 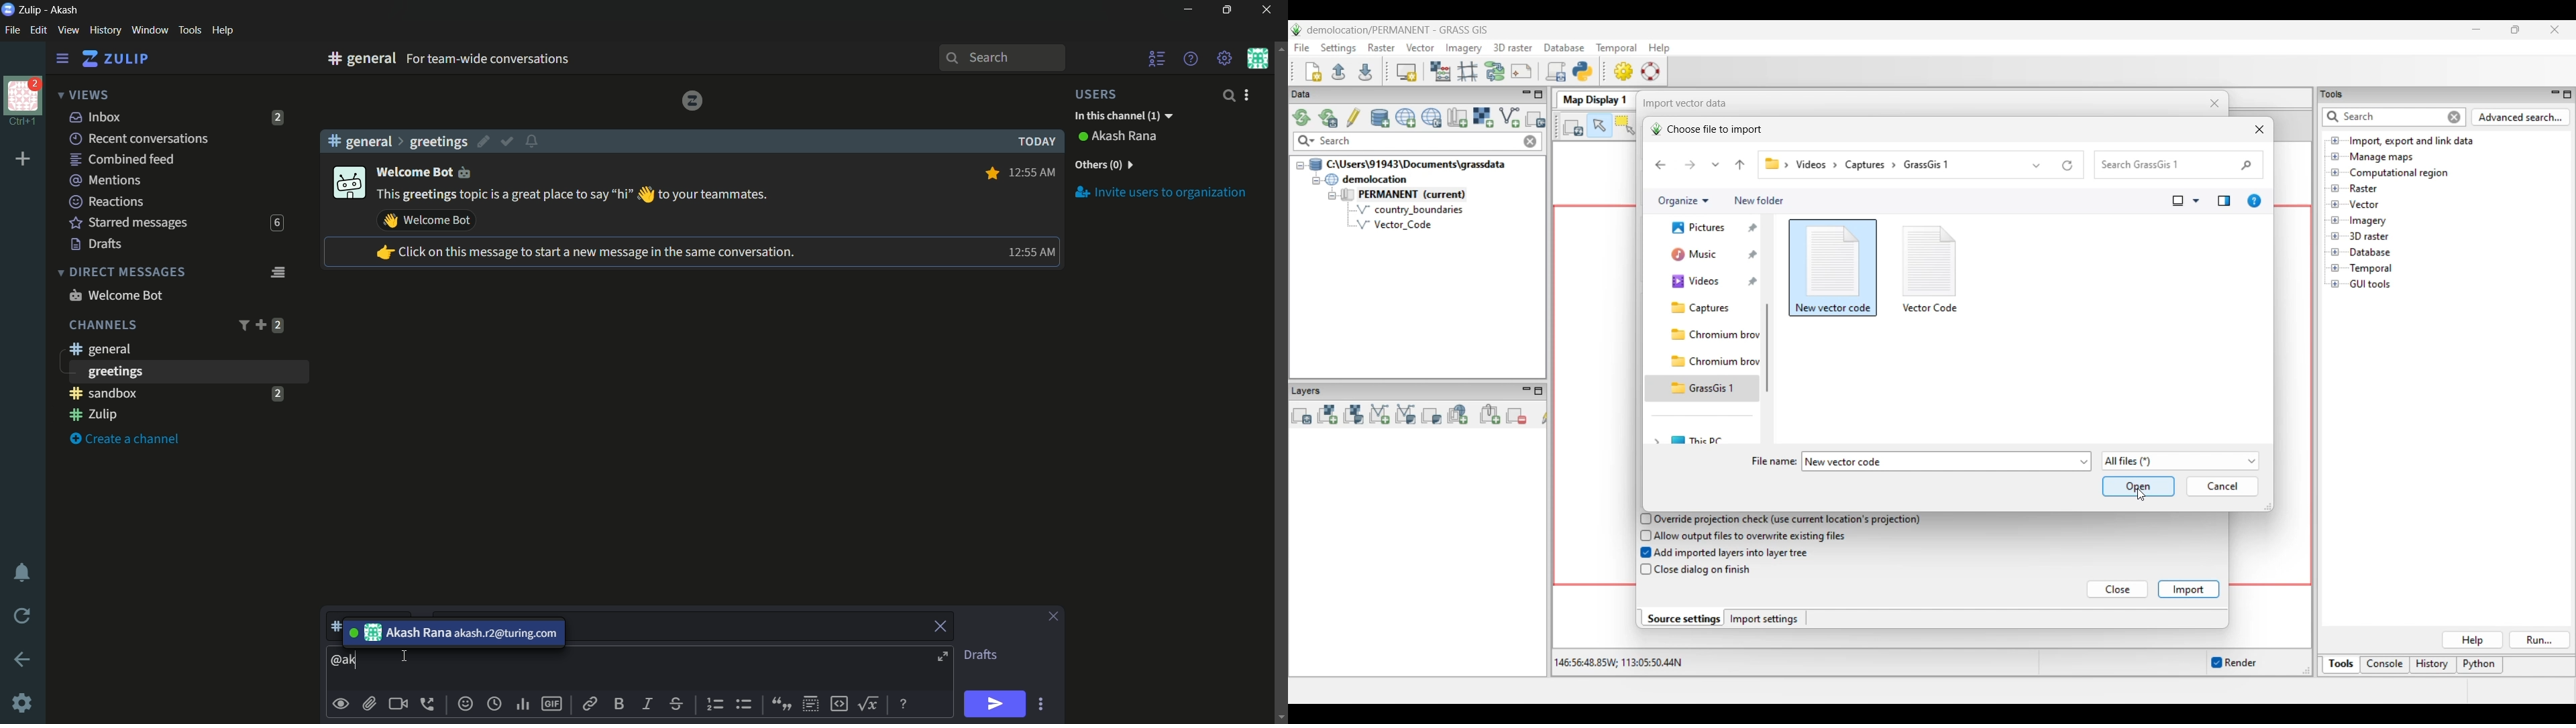 I want to click on 6 unread messages, so click(x=276, y=223).